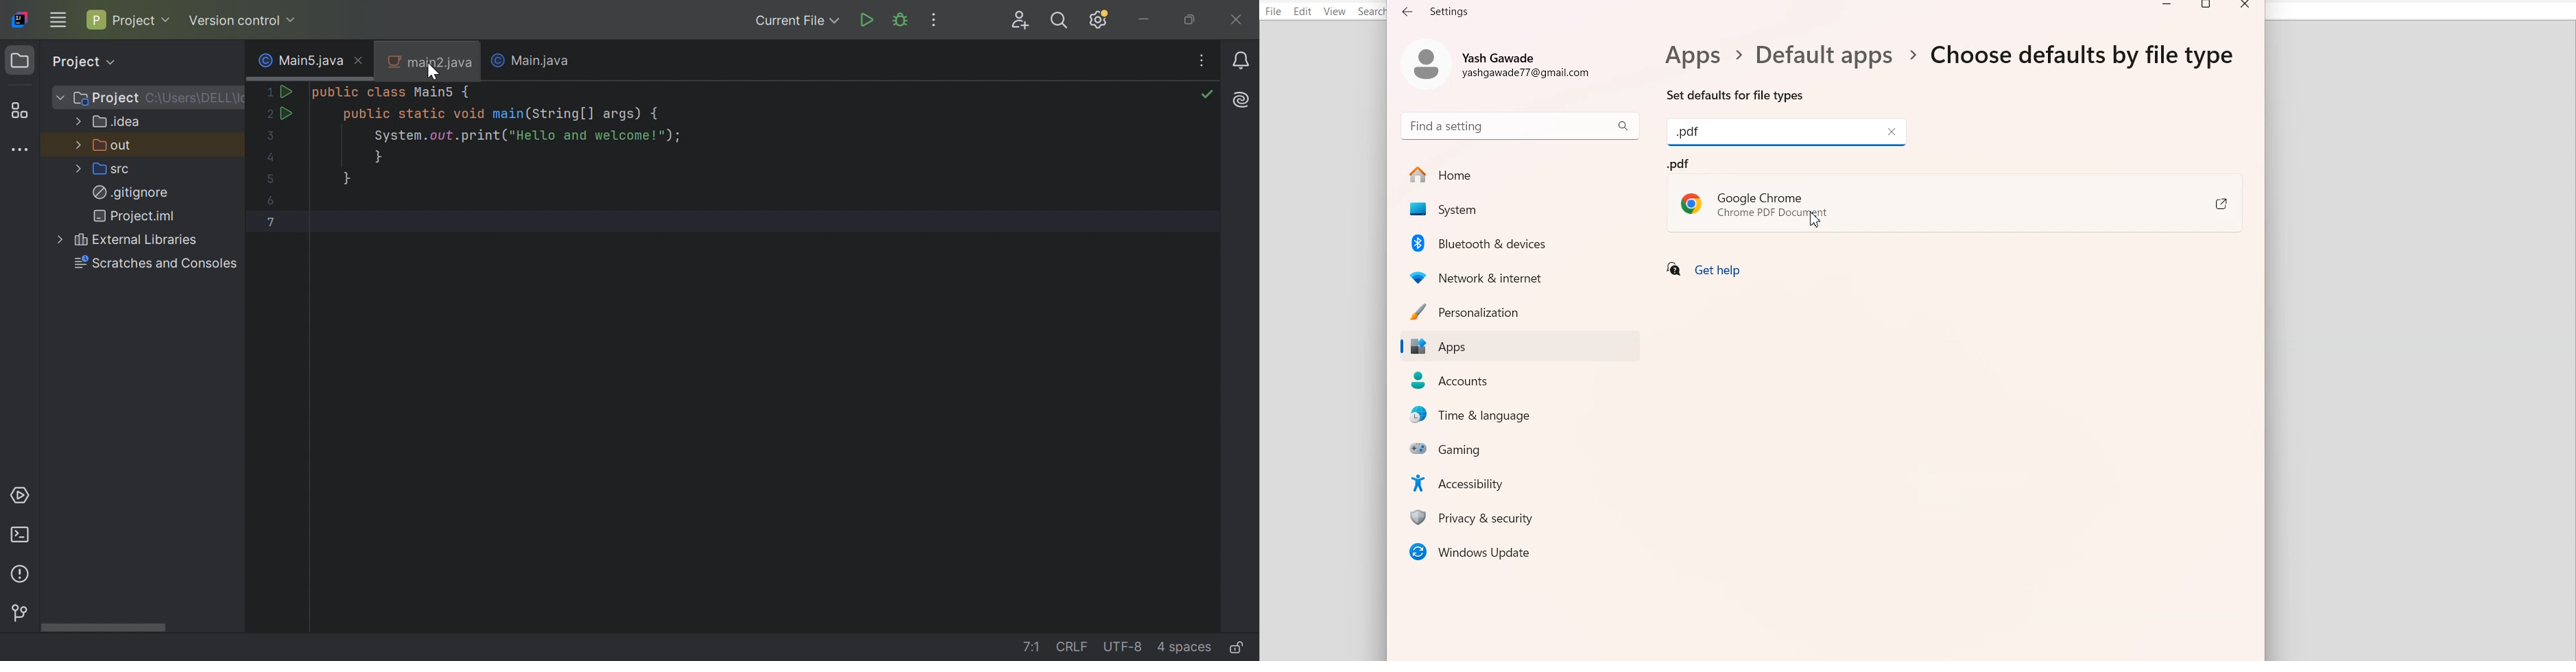  What do you see at coordinates (1524, 517) in the screenshot?
I see `Privacy & security` at bounding box center [1524, 517].